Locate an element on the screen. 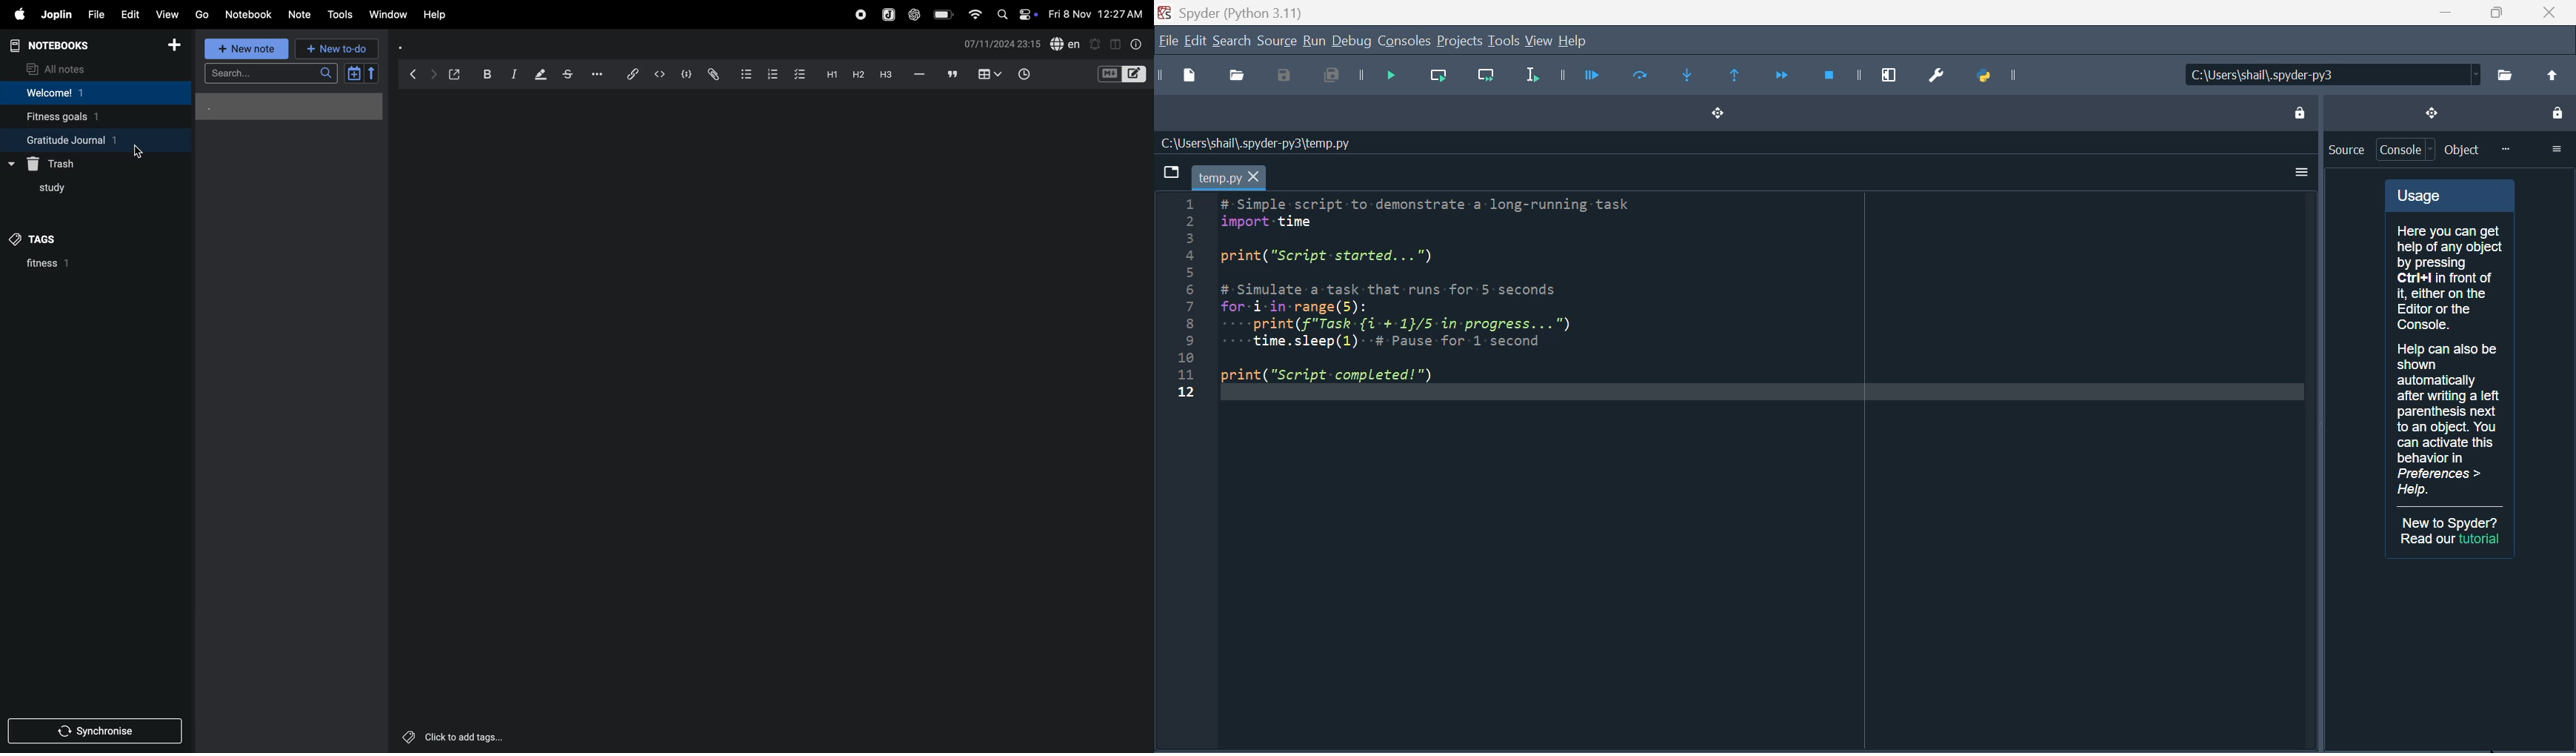 Image resolution: width=2576 pixels, height=756 pixels. Stop debugging is located at coordinates (1833, 75).